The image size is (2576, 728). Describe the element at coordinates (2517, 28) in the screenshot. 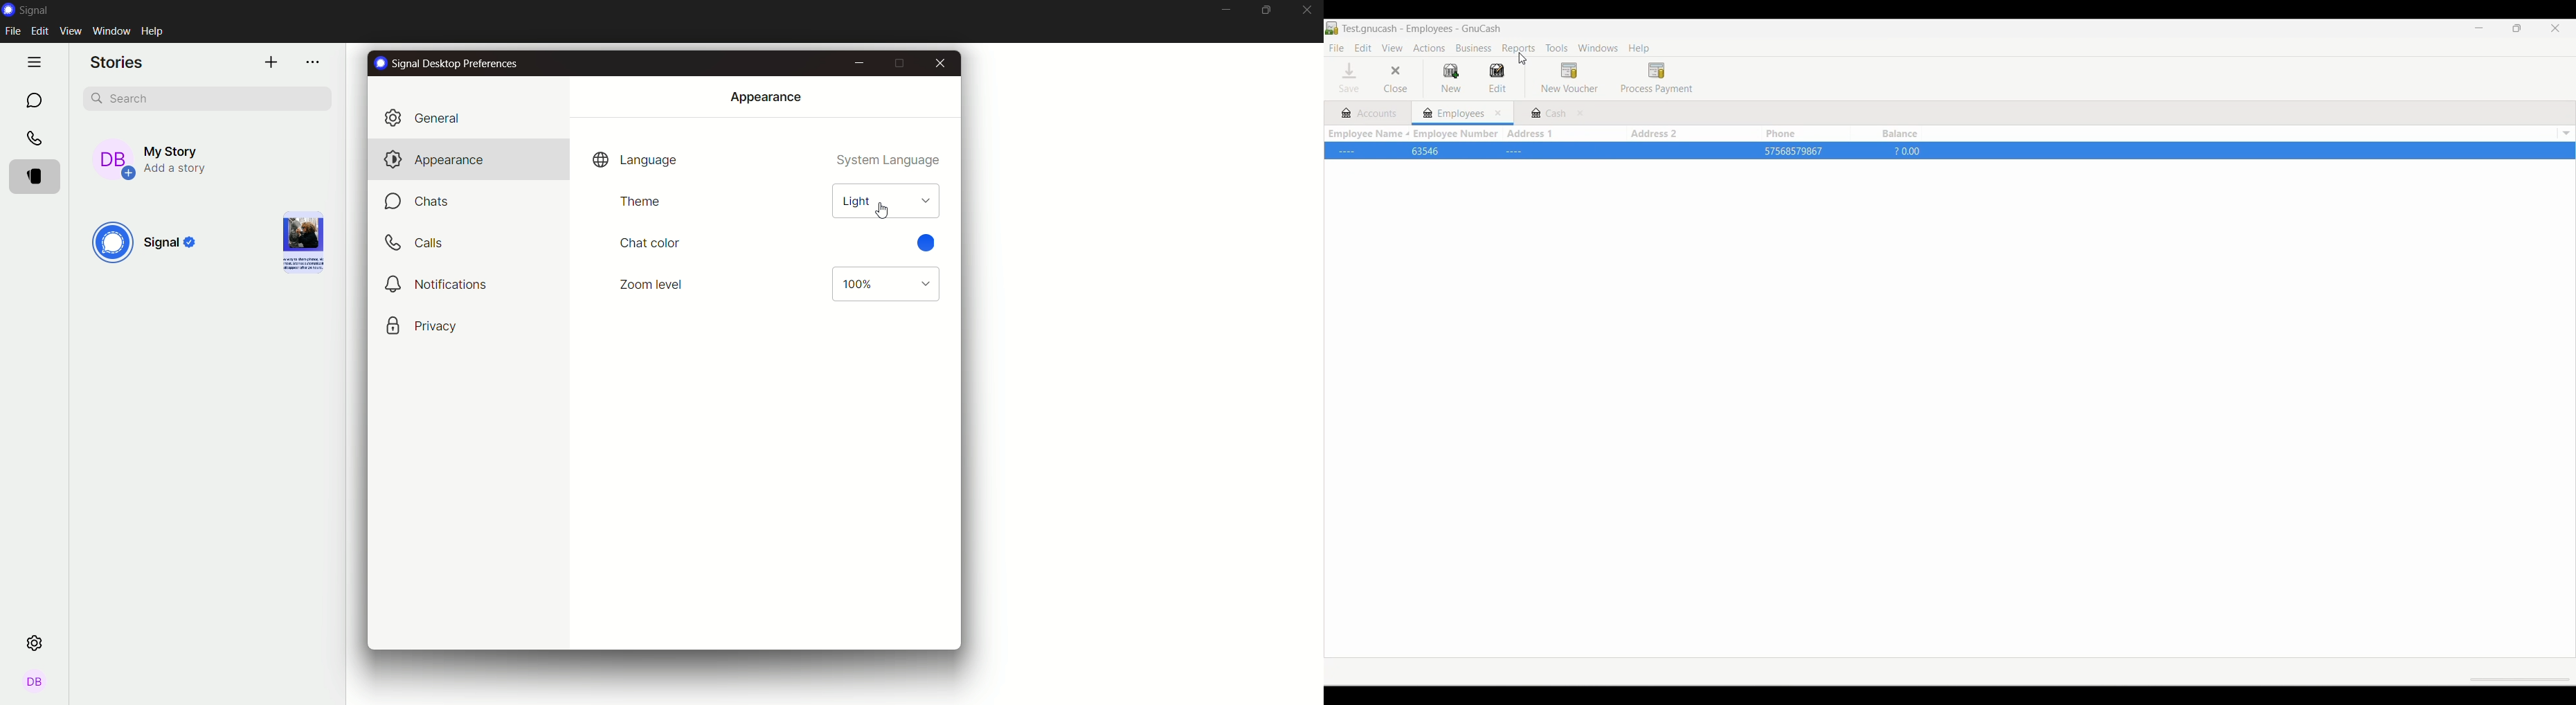

I see `Show interface in a smaller tab` at that location.